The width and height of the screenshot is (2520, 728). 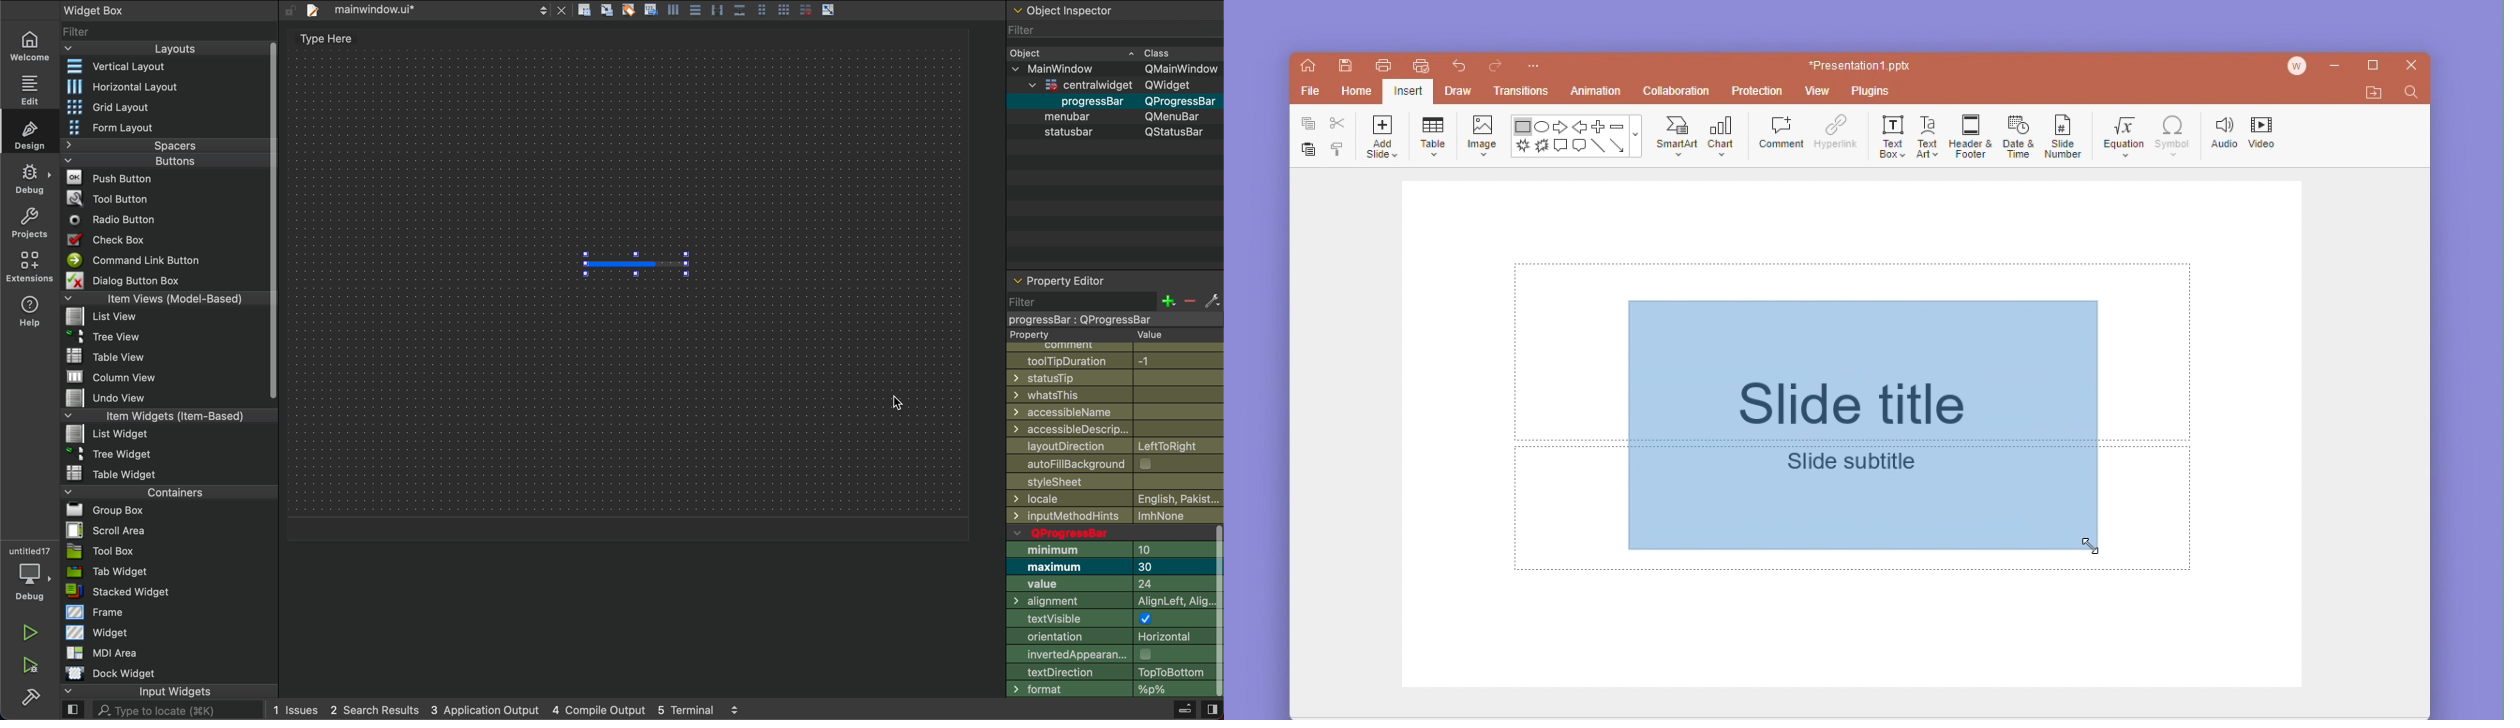 What do you see at coordinates (117, 399) in the screenshot?
I see `File` at bounding box center [117, 399].